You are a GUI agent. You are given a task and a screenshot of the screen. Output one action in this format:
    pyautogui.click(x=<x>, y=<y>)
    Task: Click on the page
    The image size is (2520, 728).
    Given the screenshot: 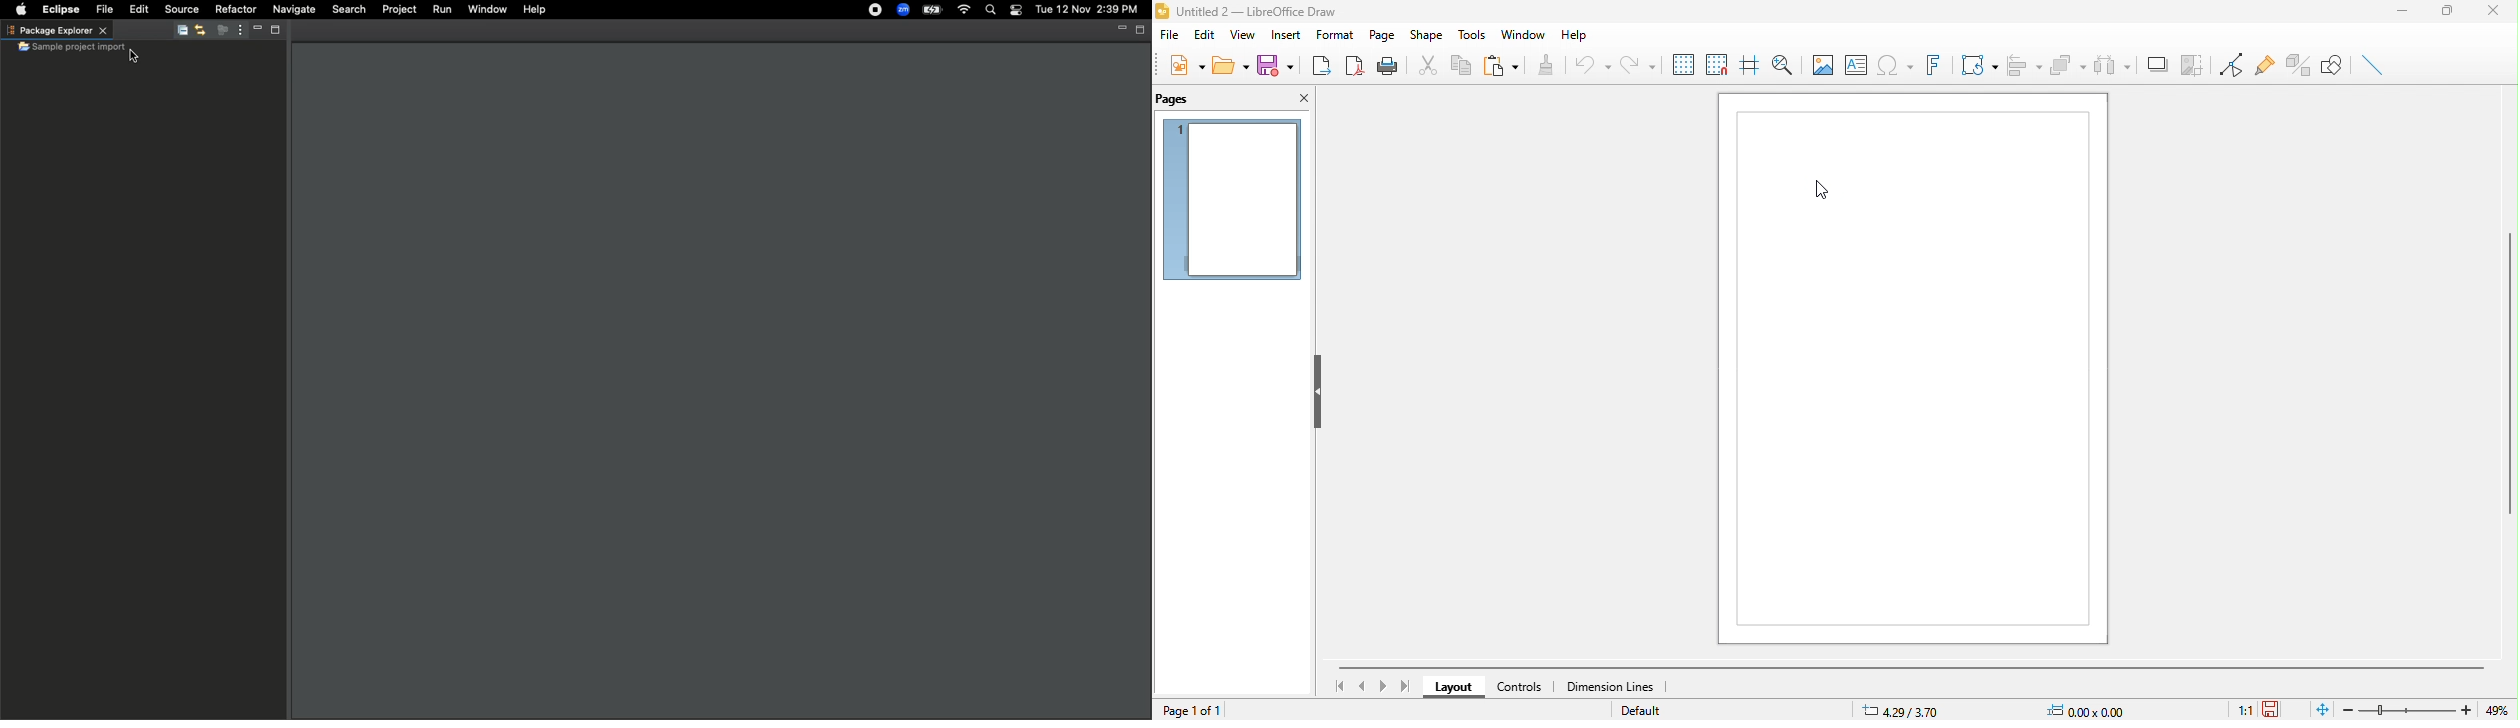 What is the action you would take?
    pyautogui.click(x=1379, y=37)
    